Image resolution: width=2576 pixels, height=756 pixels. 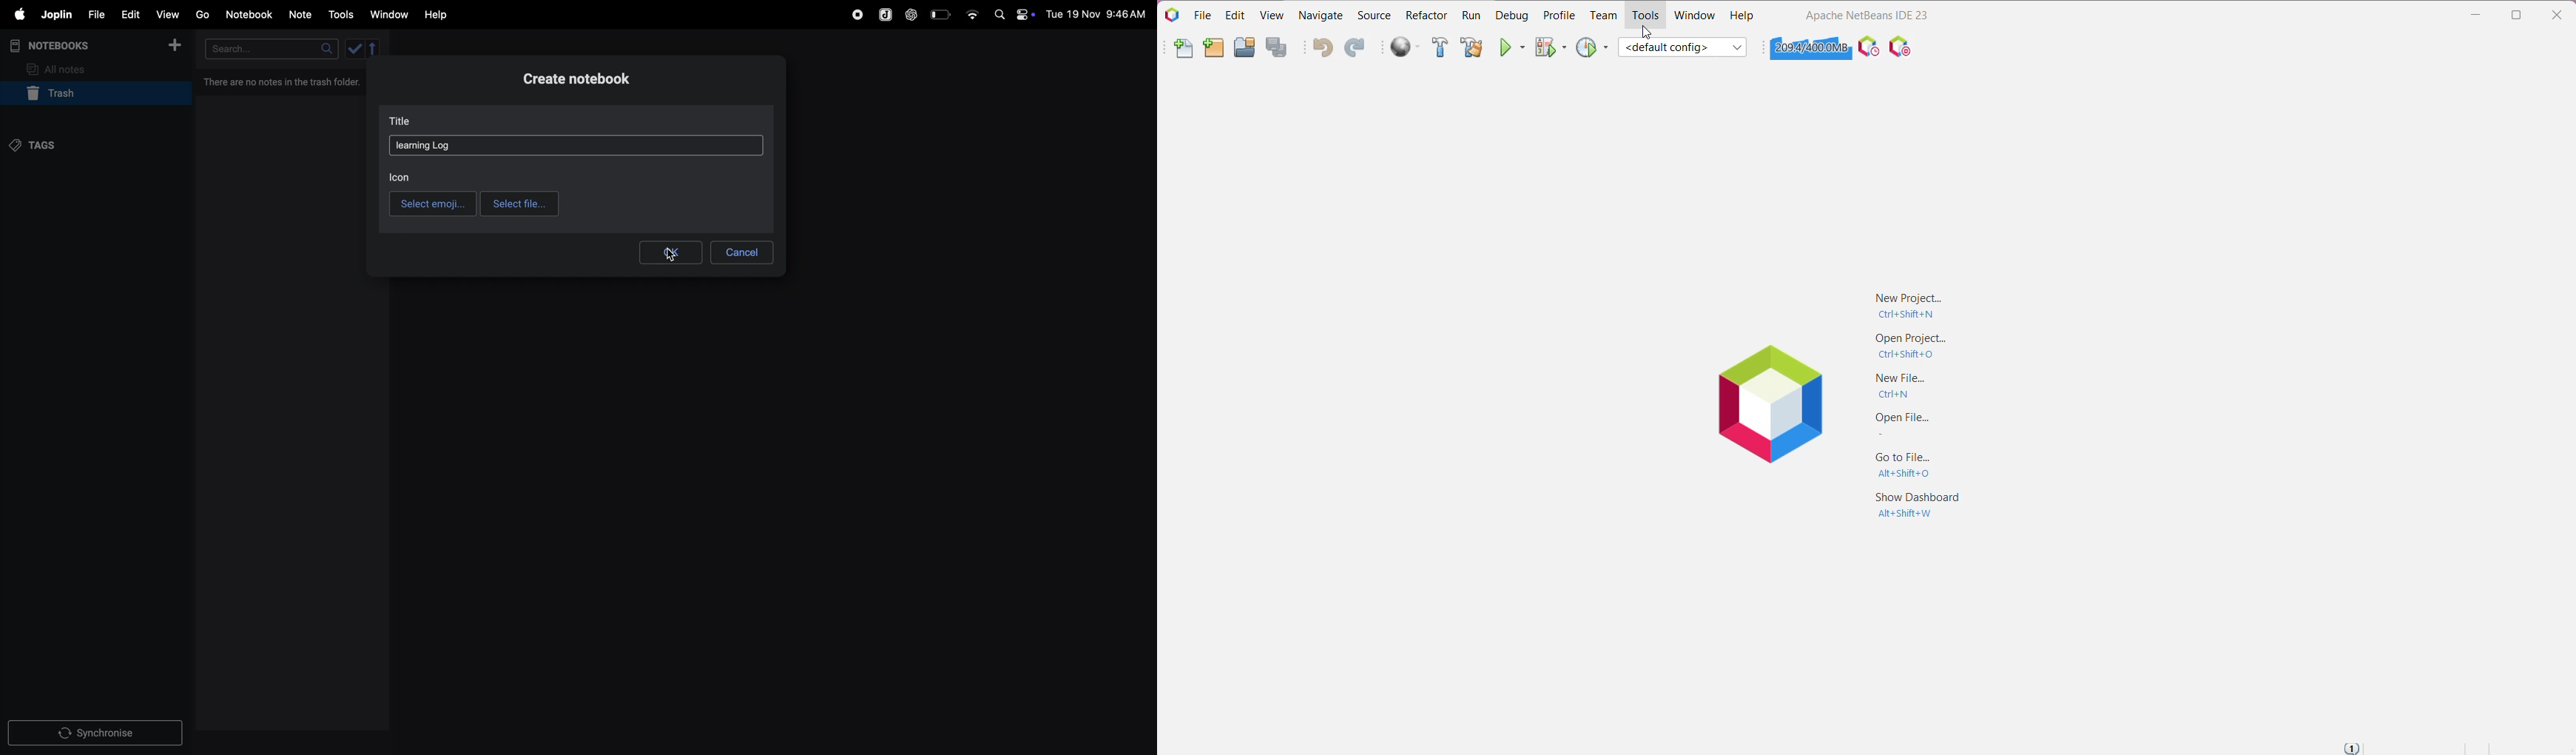 What do you see at coordinates (390, 14) in the screenshot?
I see `window` at bounding box center [390, 14].